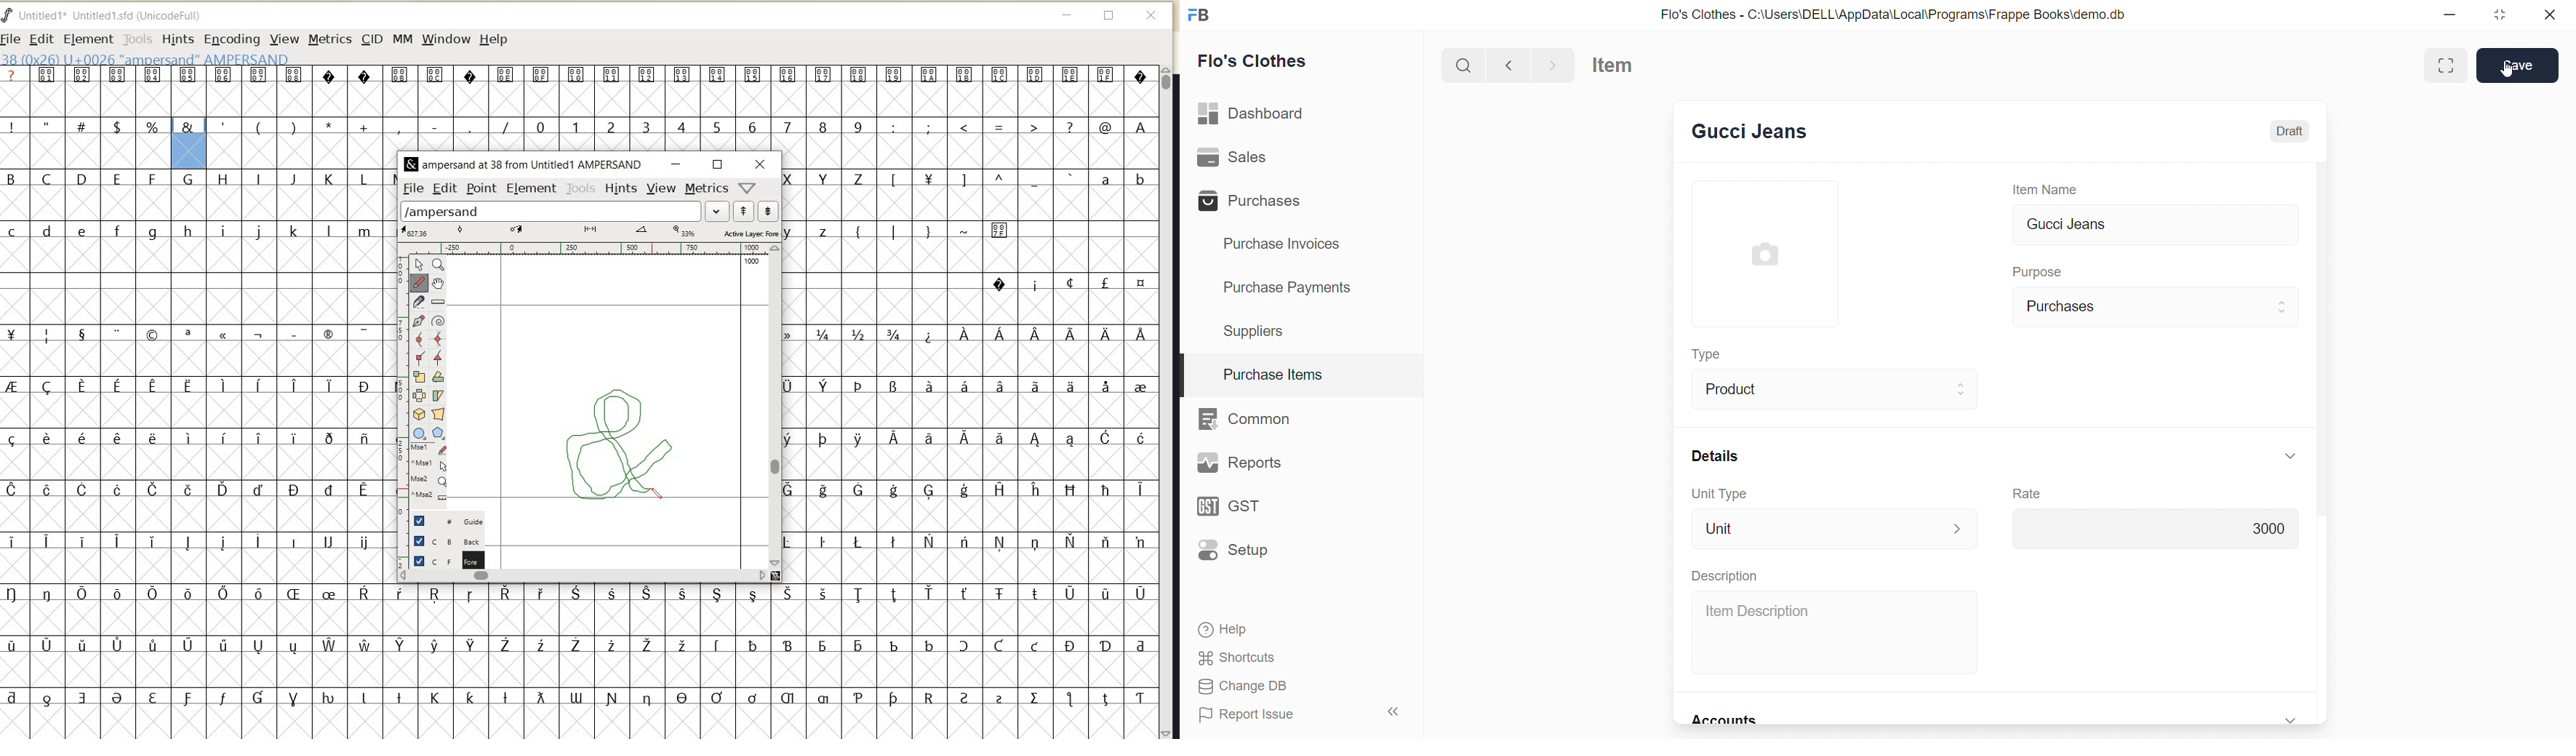 The image size is (2576, 756). I want to click on RESTORE, so click(719, 165).